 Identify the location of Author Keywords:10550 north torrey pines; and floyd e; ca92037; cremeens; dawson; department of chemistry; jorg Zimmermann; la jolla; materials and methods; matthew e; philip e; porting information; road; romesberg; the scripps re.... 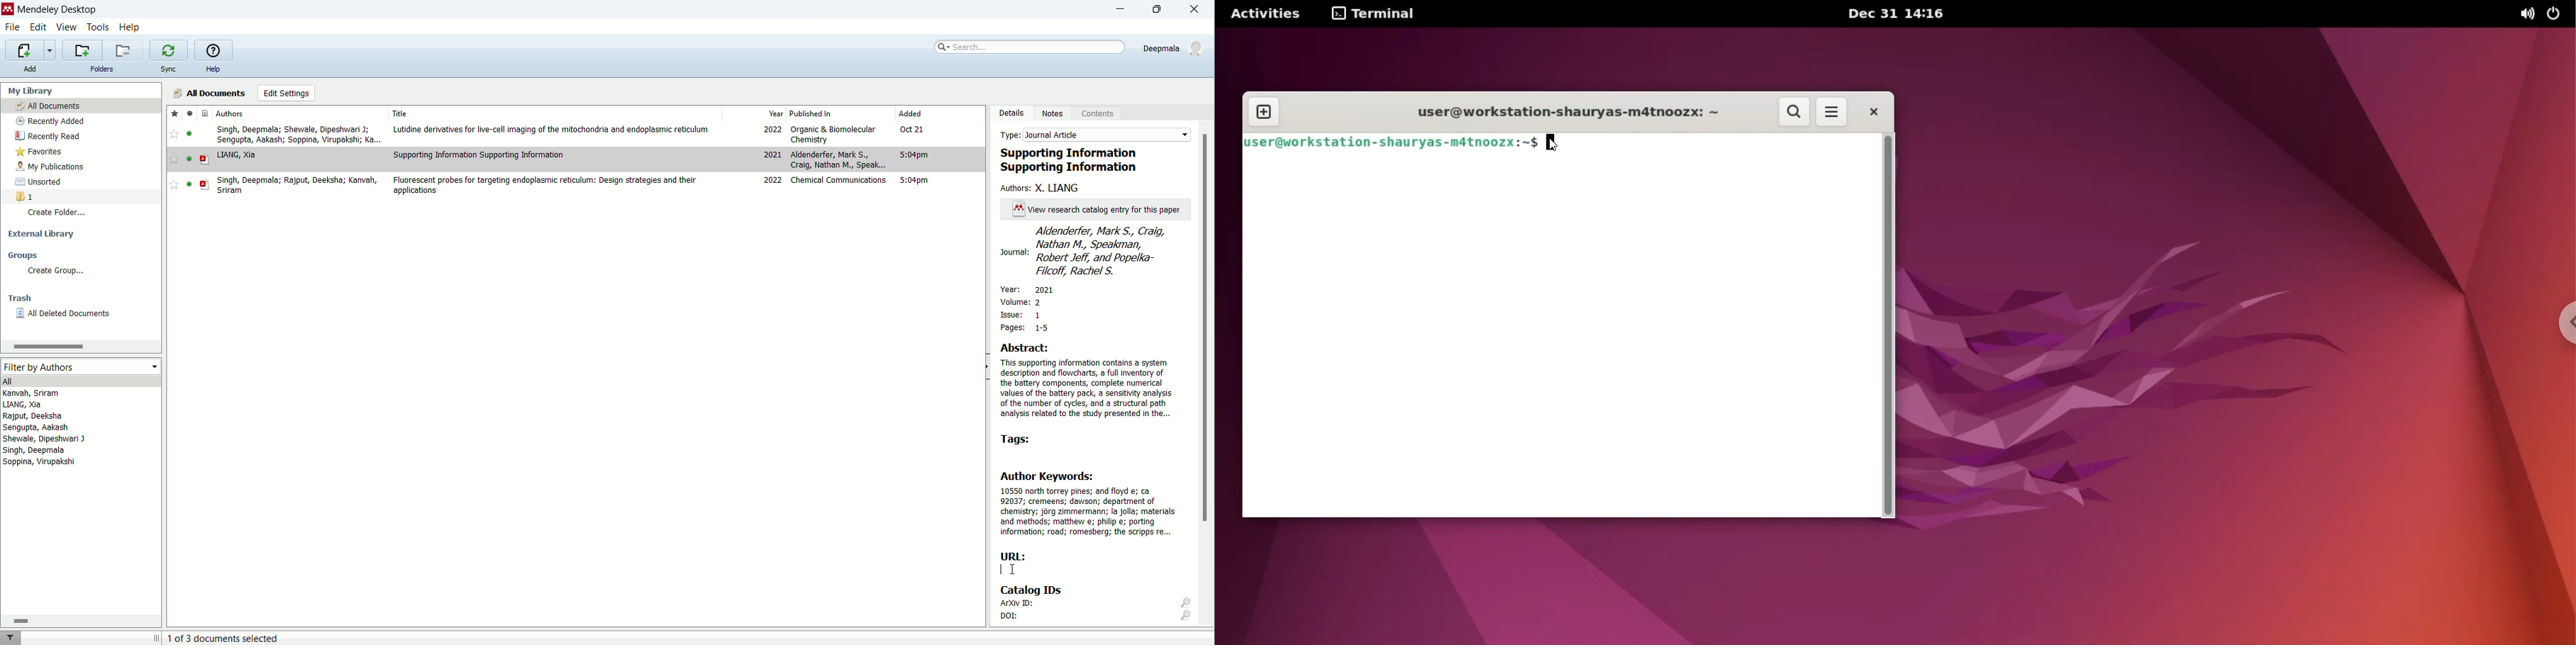
(1089, 503).